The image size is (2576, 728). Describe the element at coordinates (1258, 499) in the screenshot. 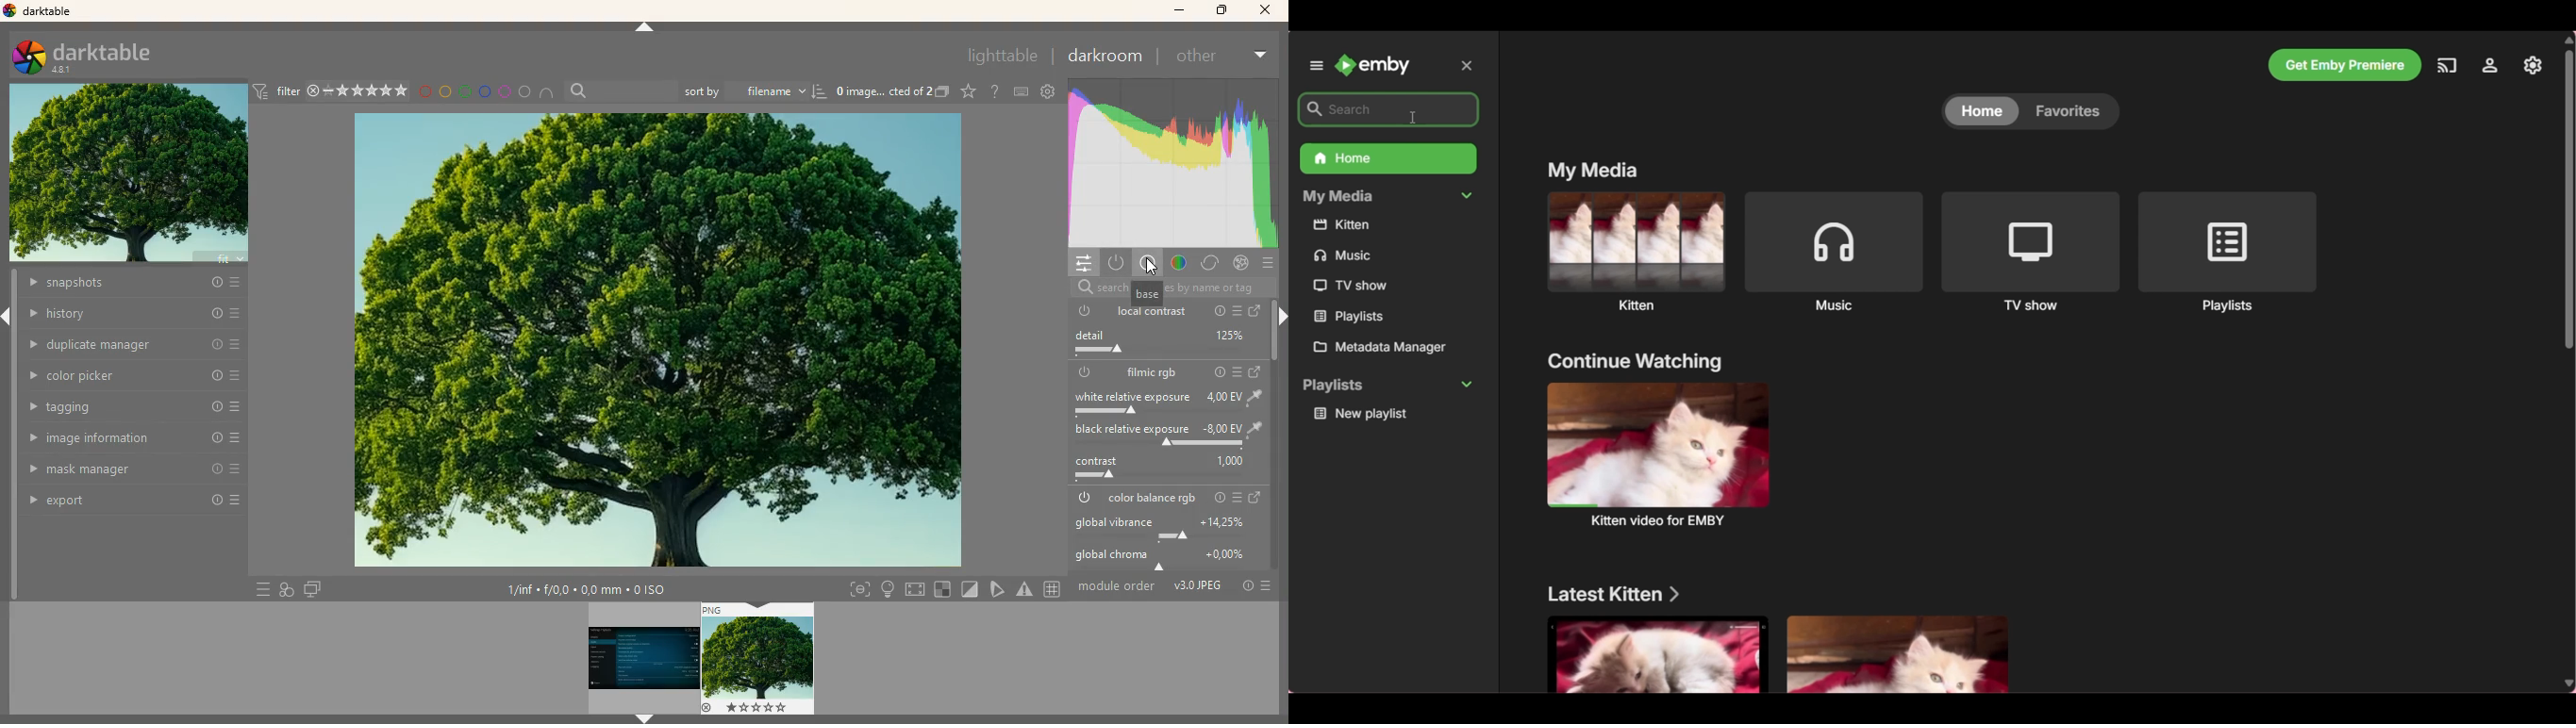

I see `change` at that location.